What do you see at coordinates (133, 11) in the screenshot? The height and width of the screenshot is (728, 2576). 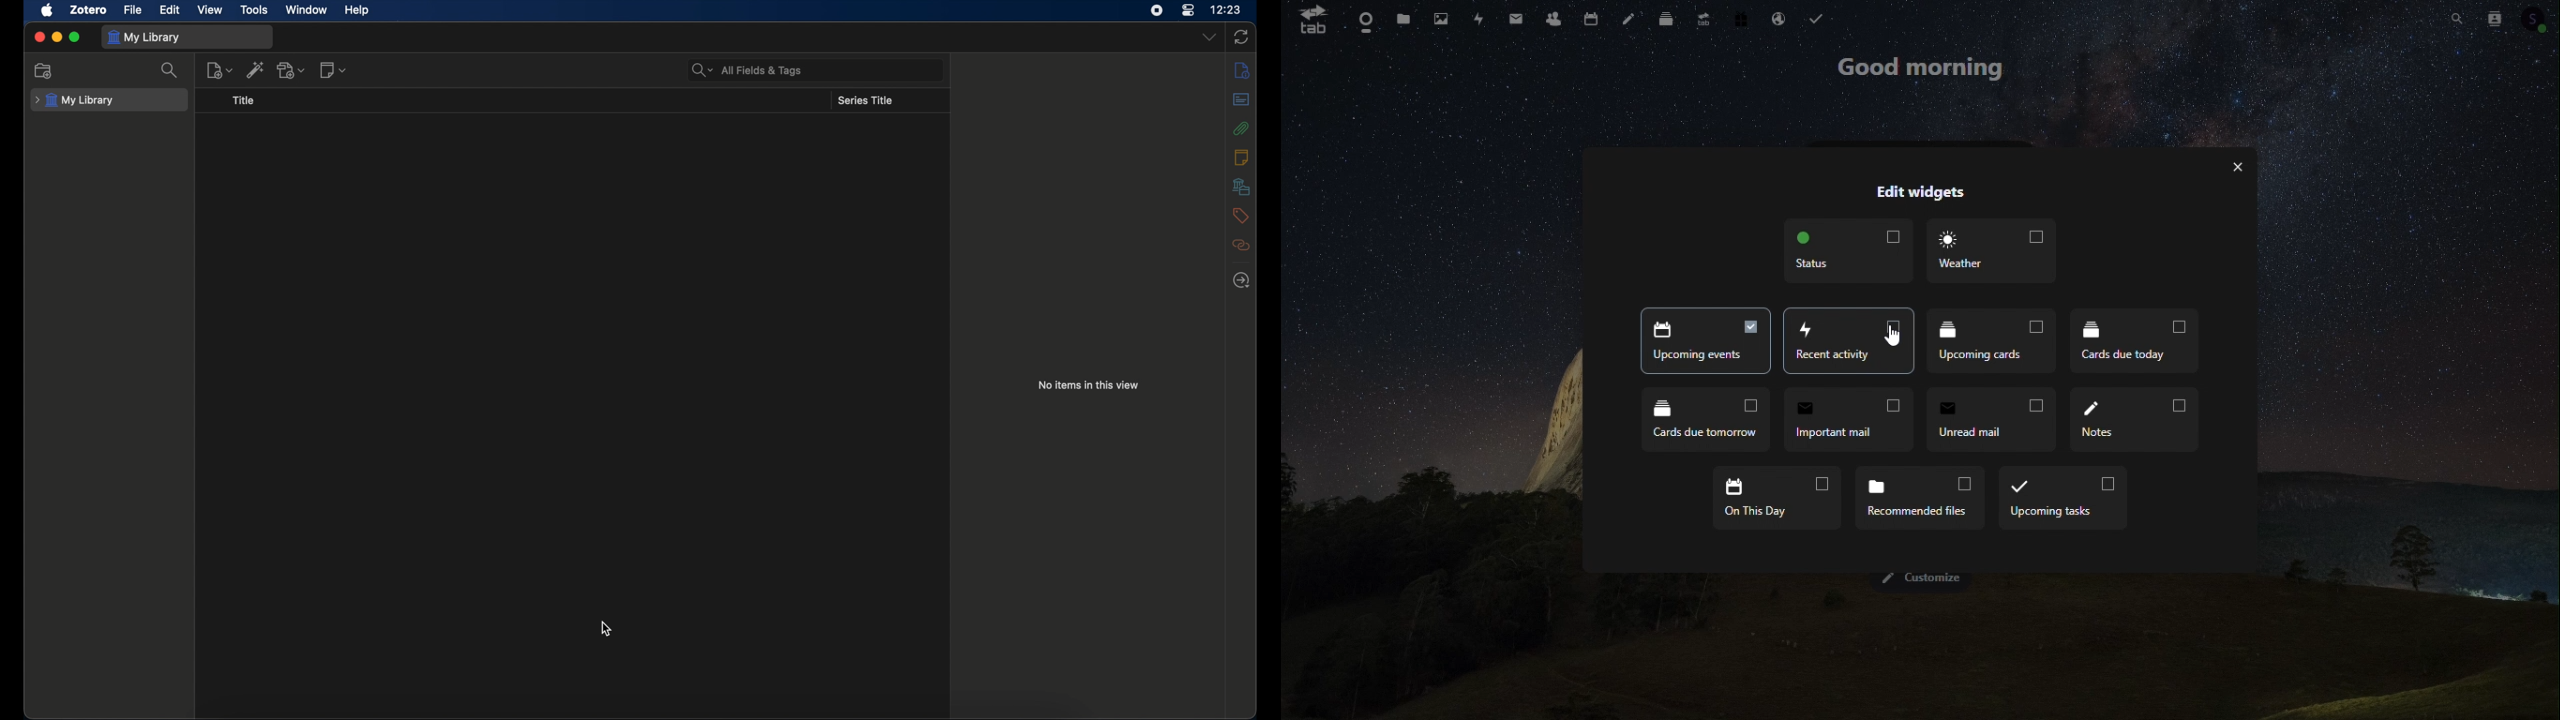 I see `file` at bounding box center [133, 11].